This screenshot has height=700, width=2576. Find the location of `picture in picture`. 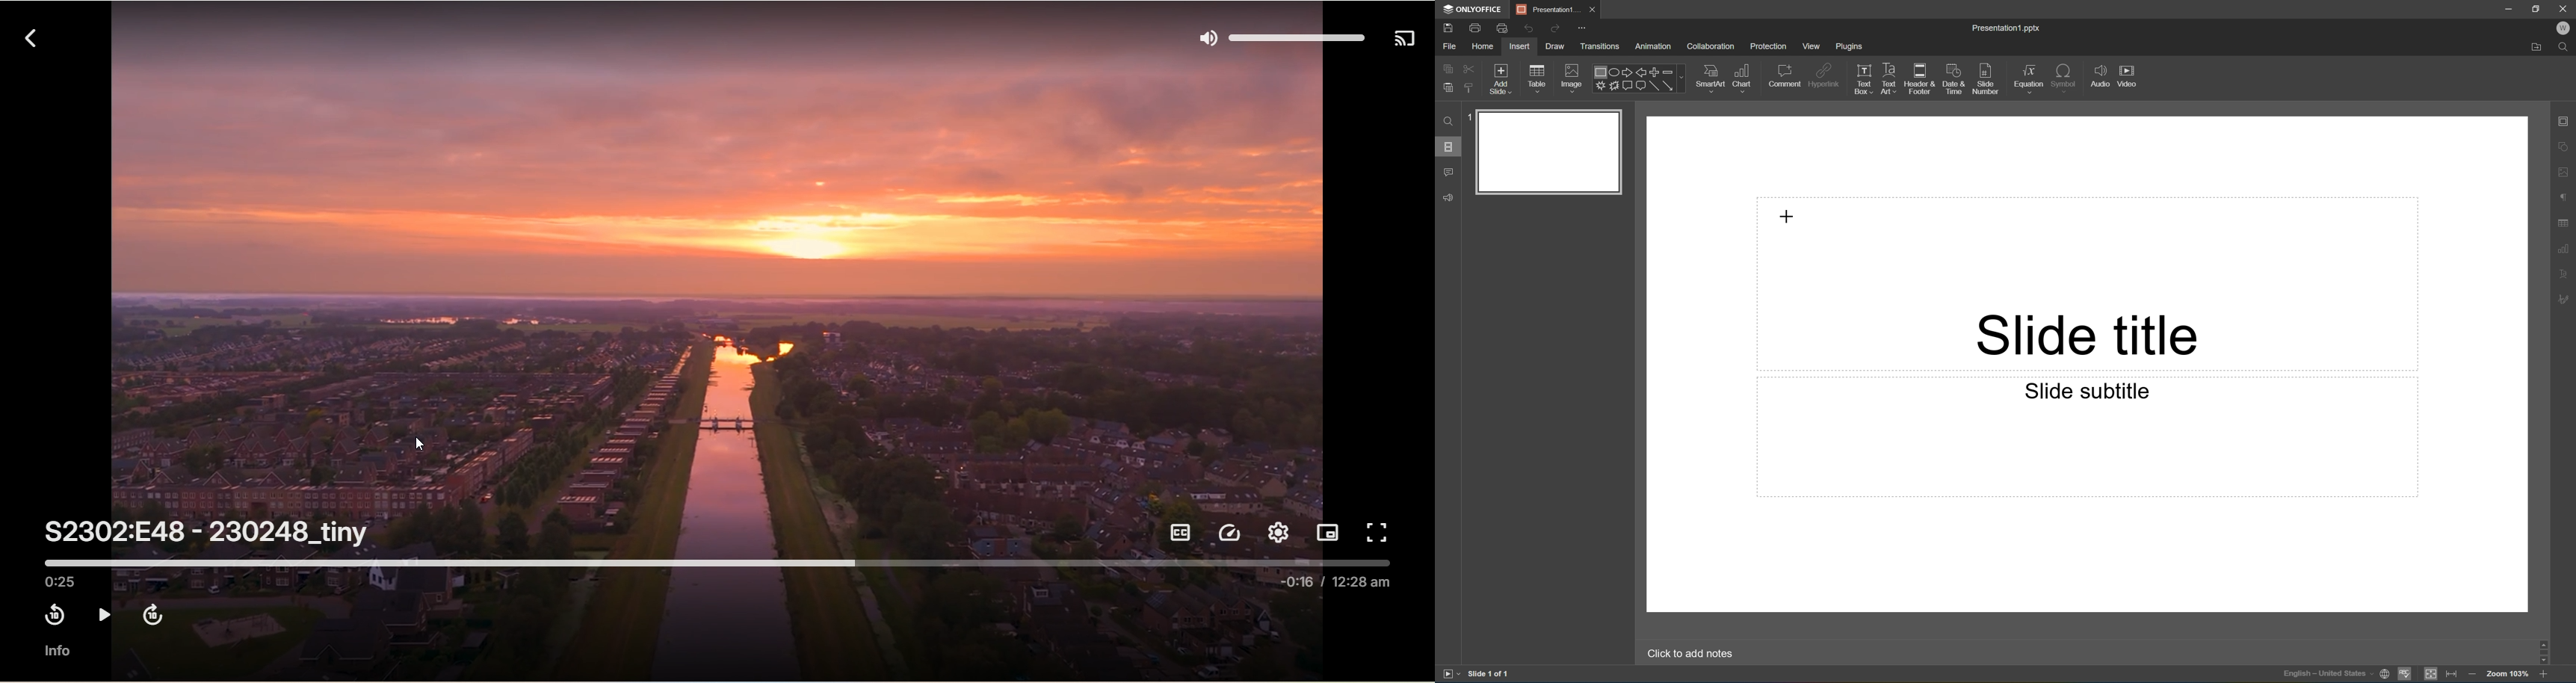

picture in picture is located at coordinates (1329, 531).